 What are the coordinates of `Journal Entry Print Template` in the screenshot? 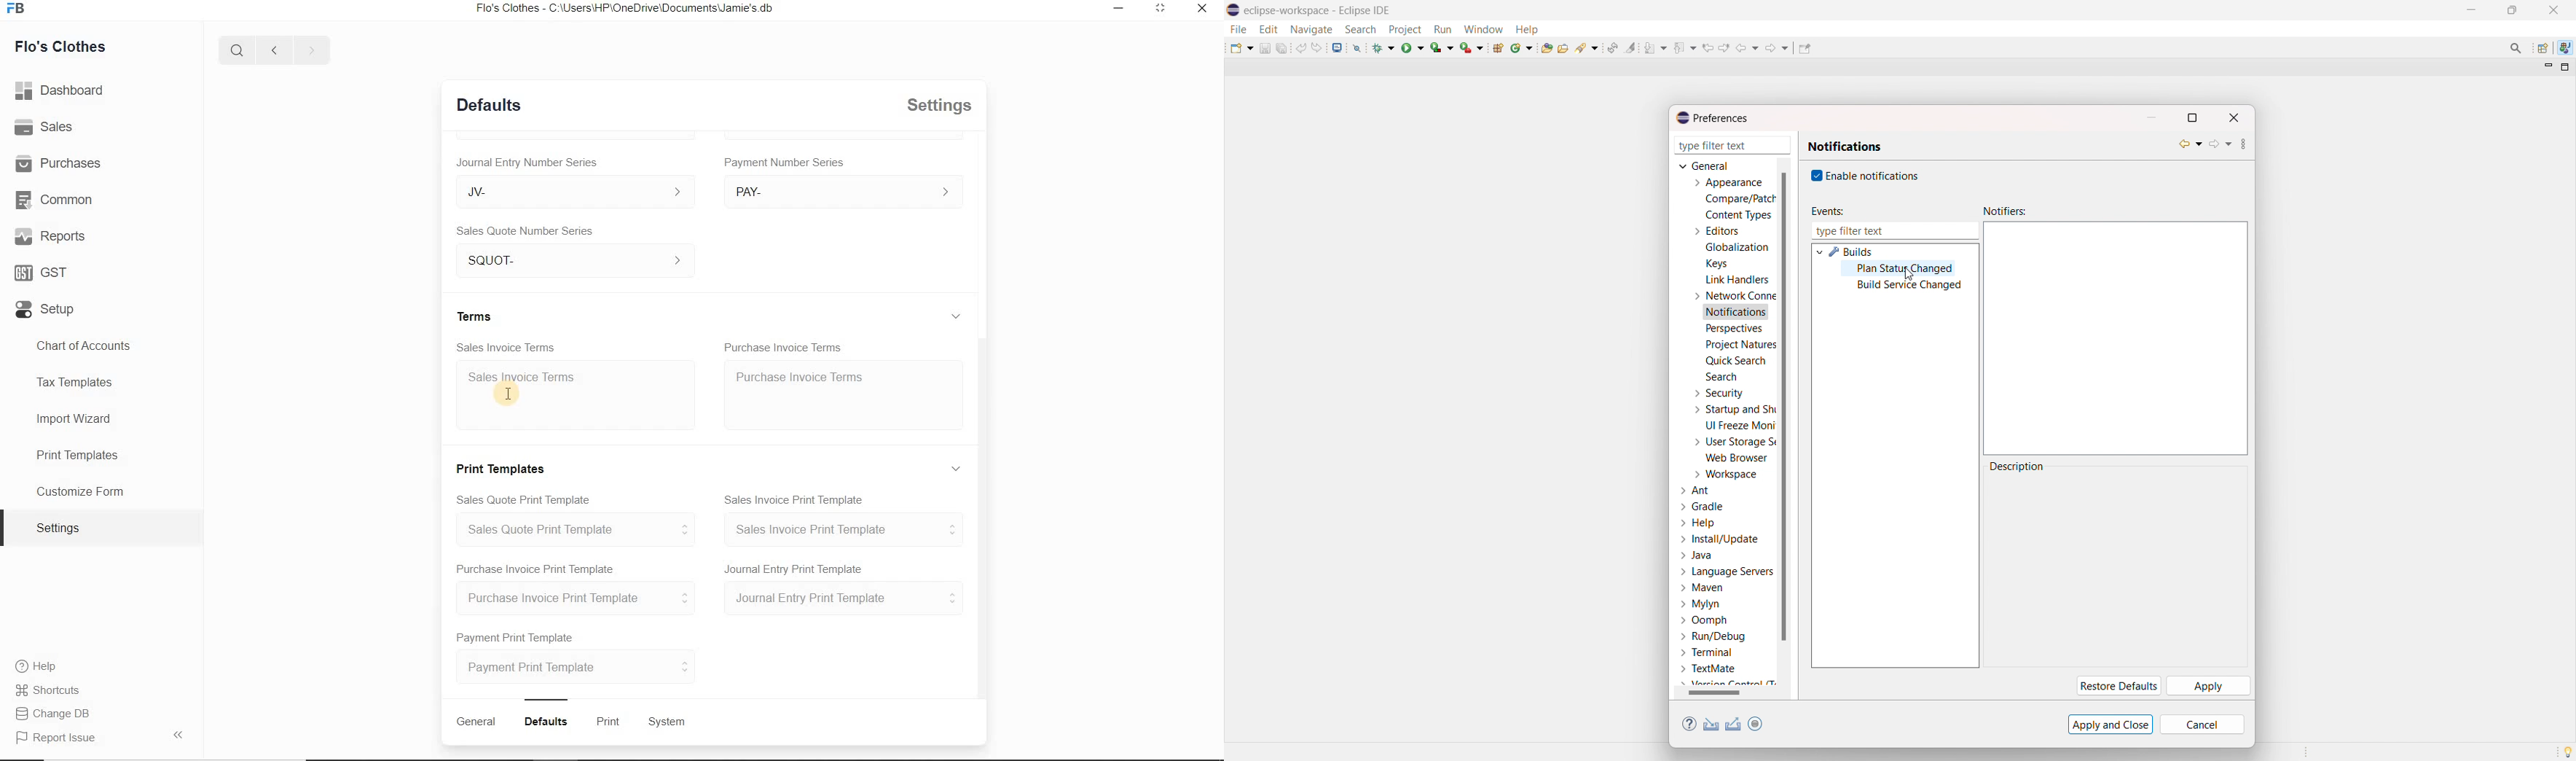 It's located at (844, 599).